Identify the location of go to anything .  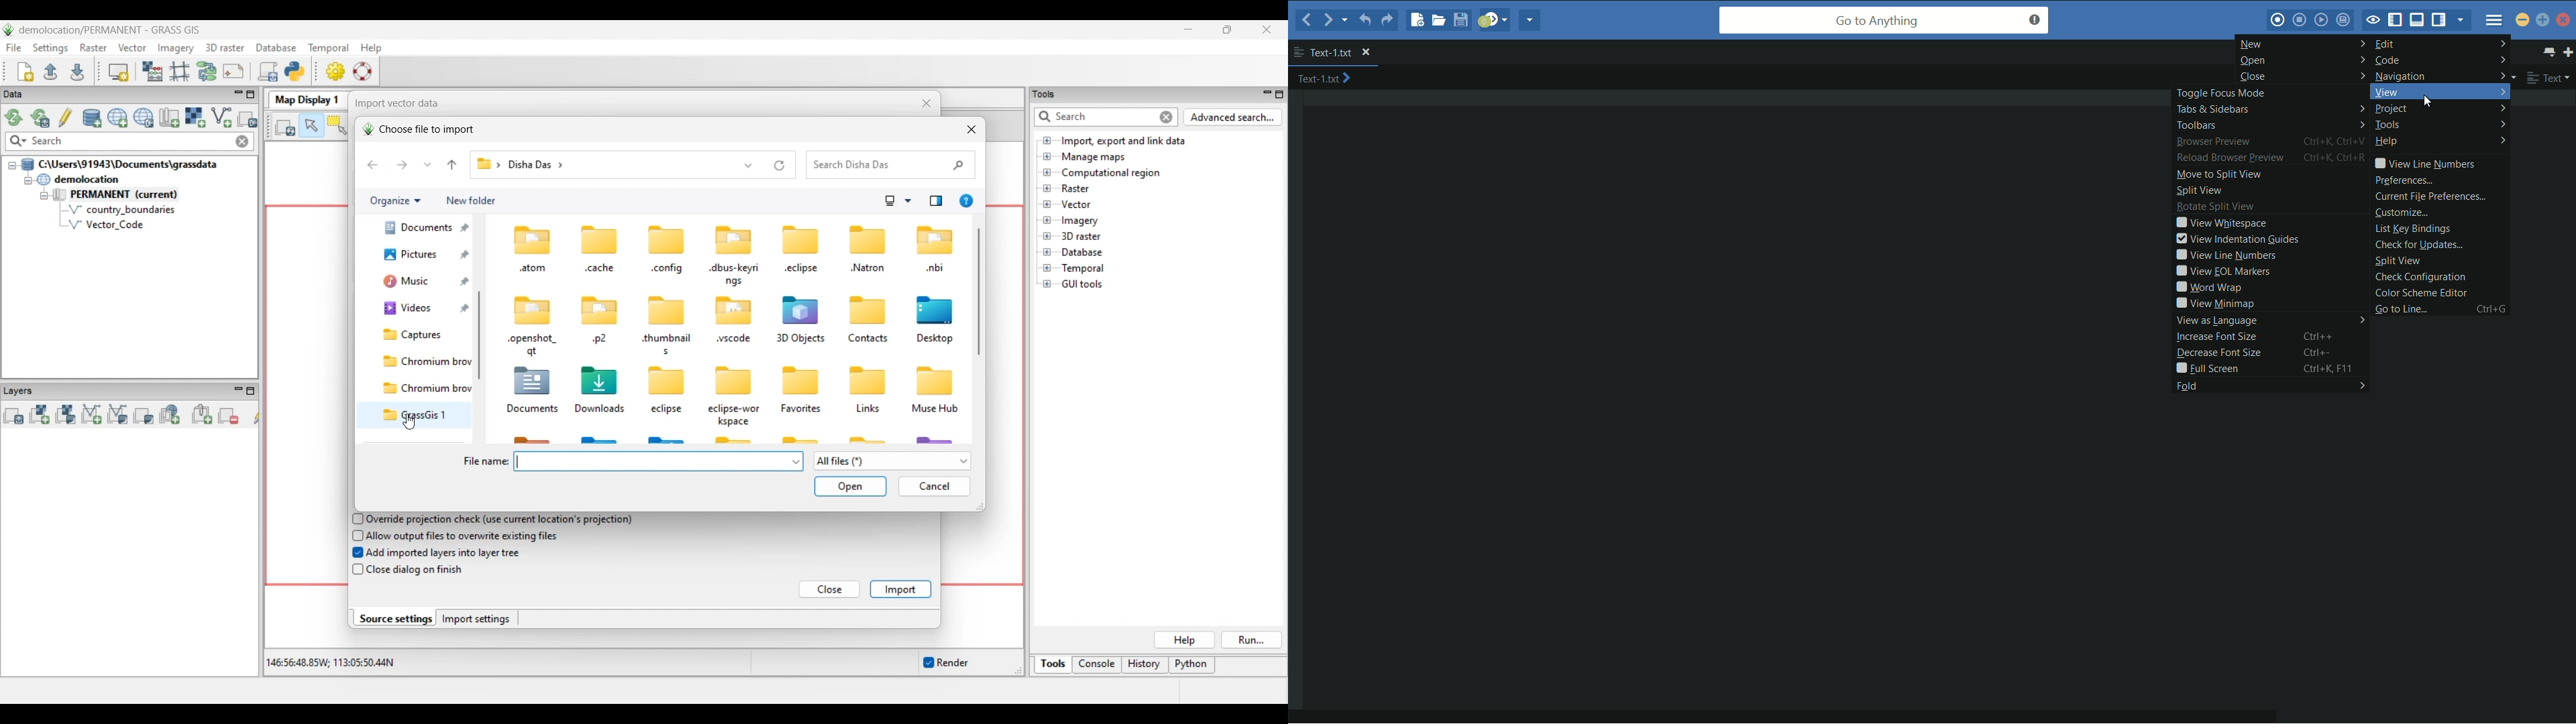
(1884, 21).